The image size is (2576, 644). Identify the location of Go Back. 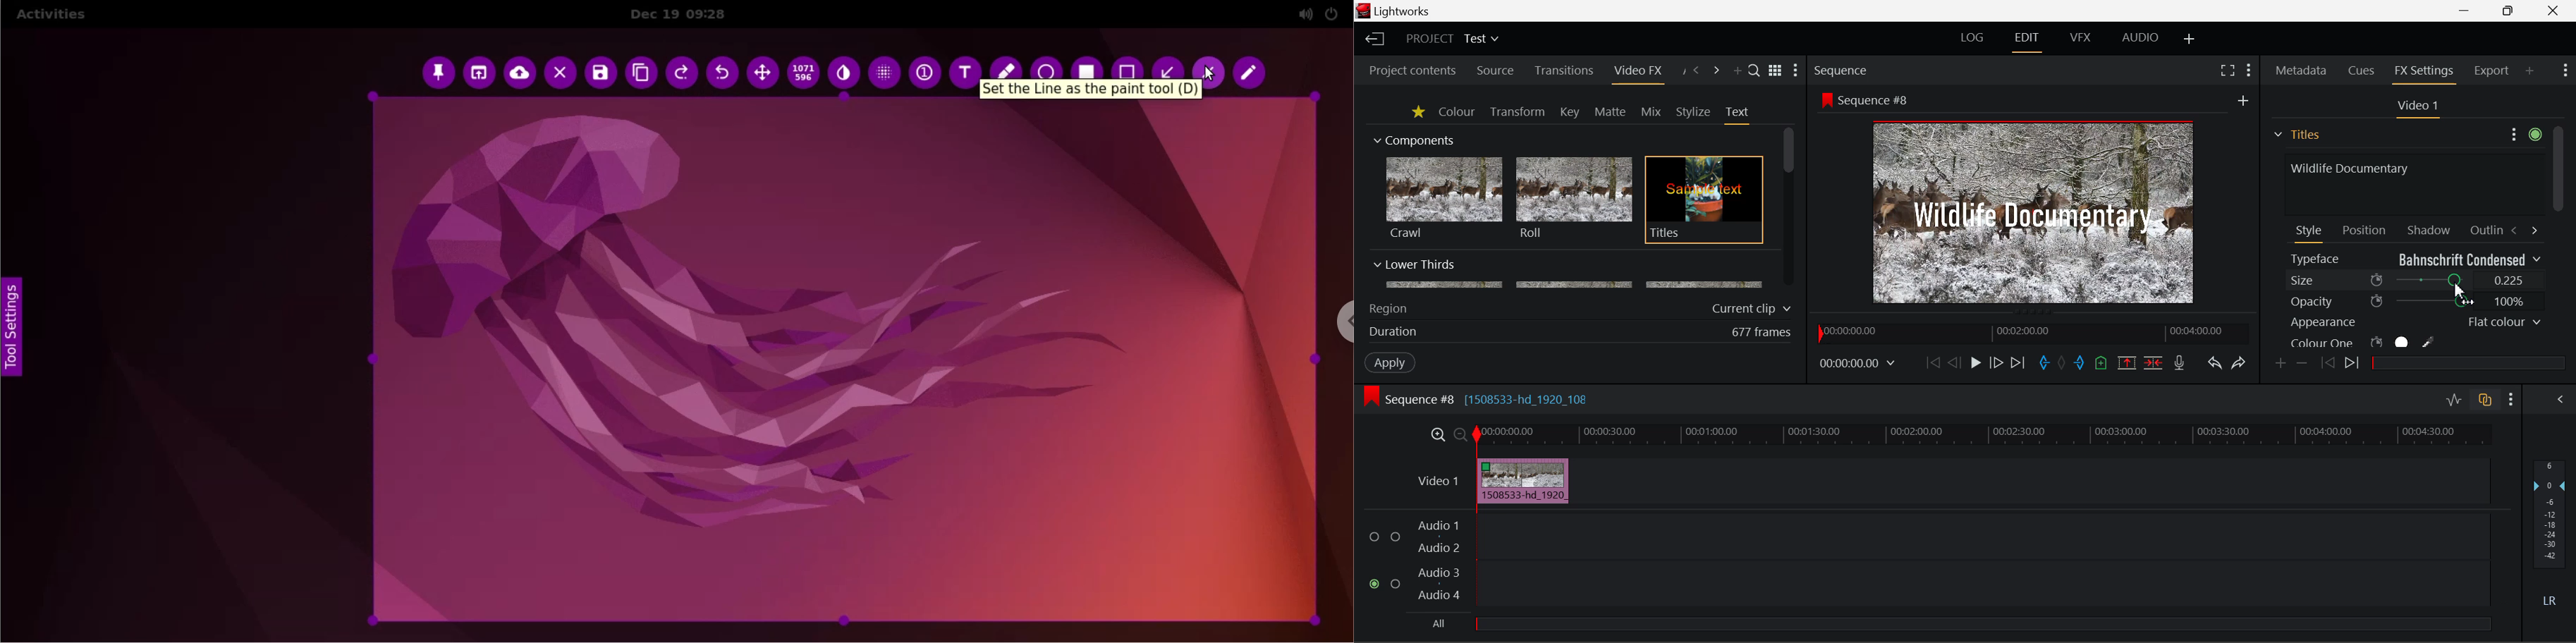
(1954, 362).